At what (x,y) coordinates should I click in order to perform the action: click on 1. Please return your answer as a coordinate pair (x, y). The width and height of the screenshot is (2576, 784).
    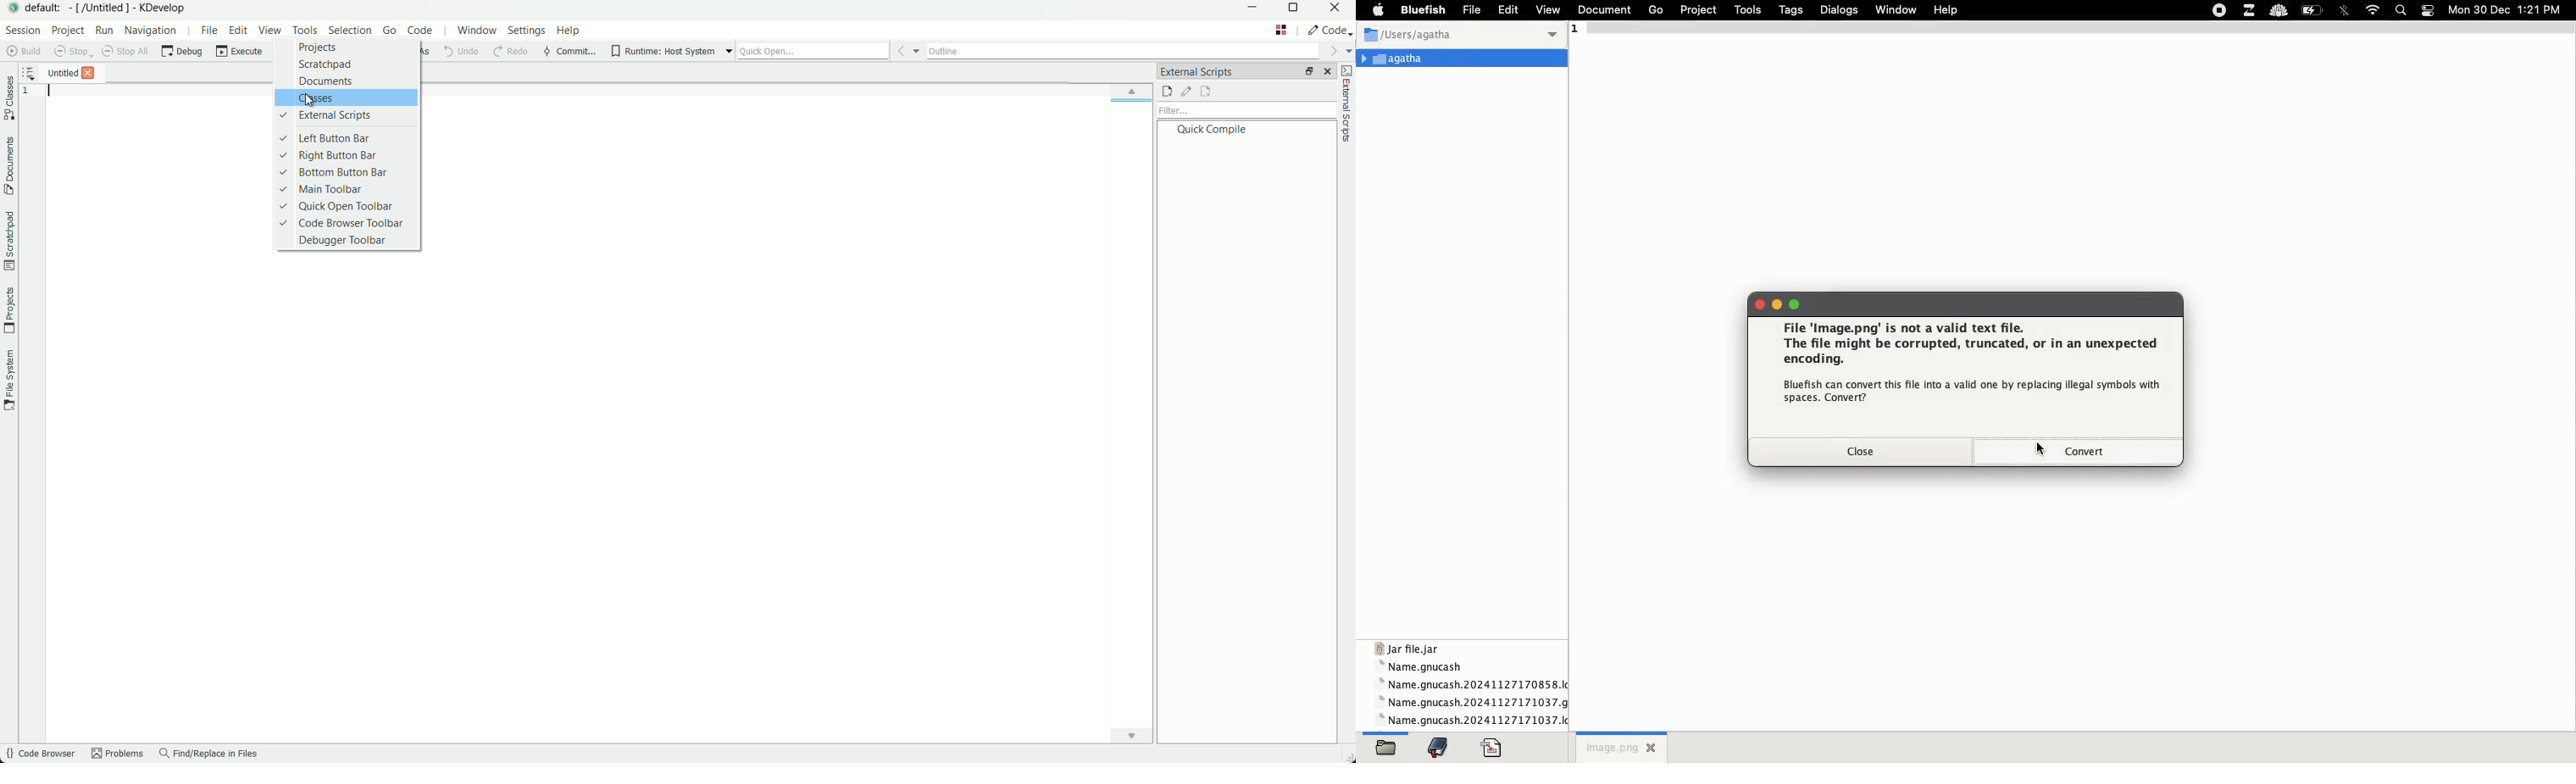
    Looking at the image, I should click on (2074, 29).